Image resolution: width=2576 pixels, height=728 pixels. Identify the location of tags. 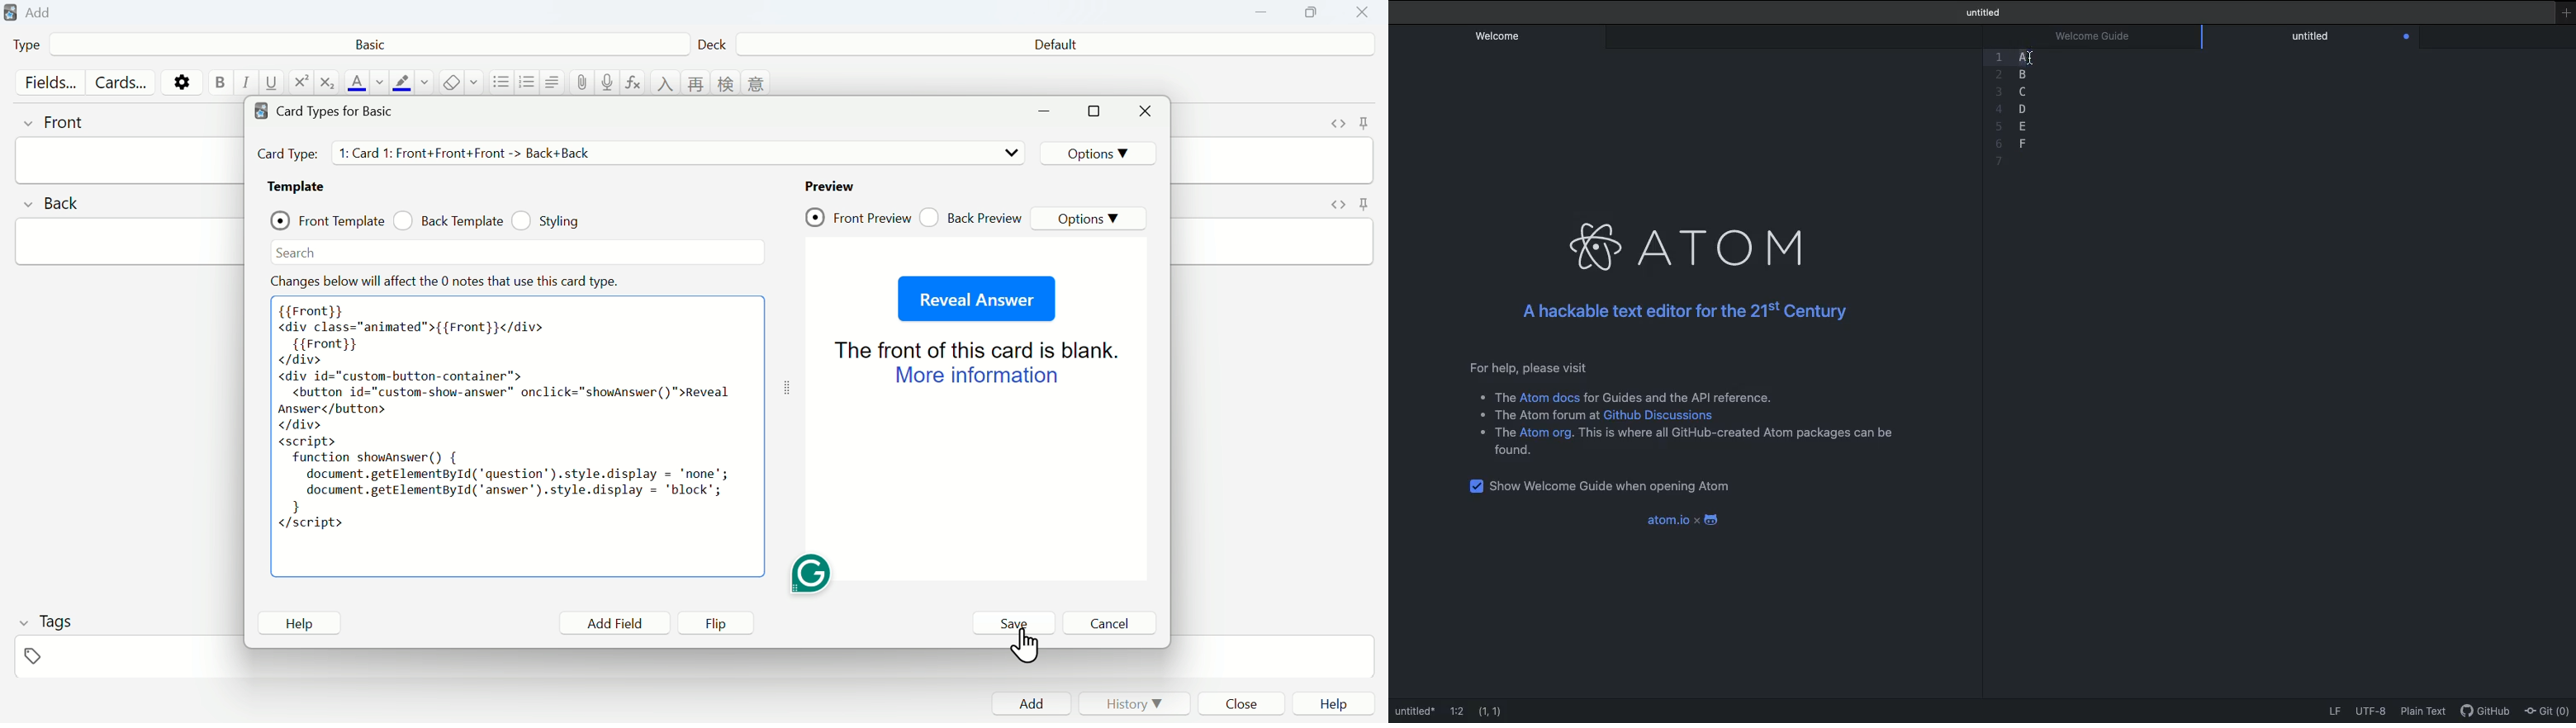
(126, 657).